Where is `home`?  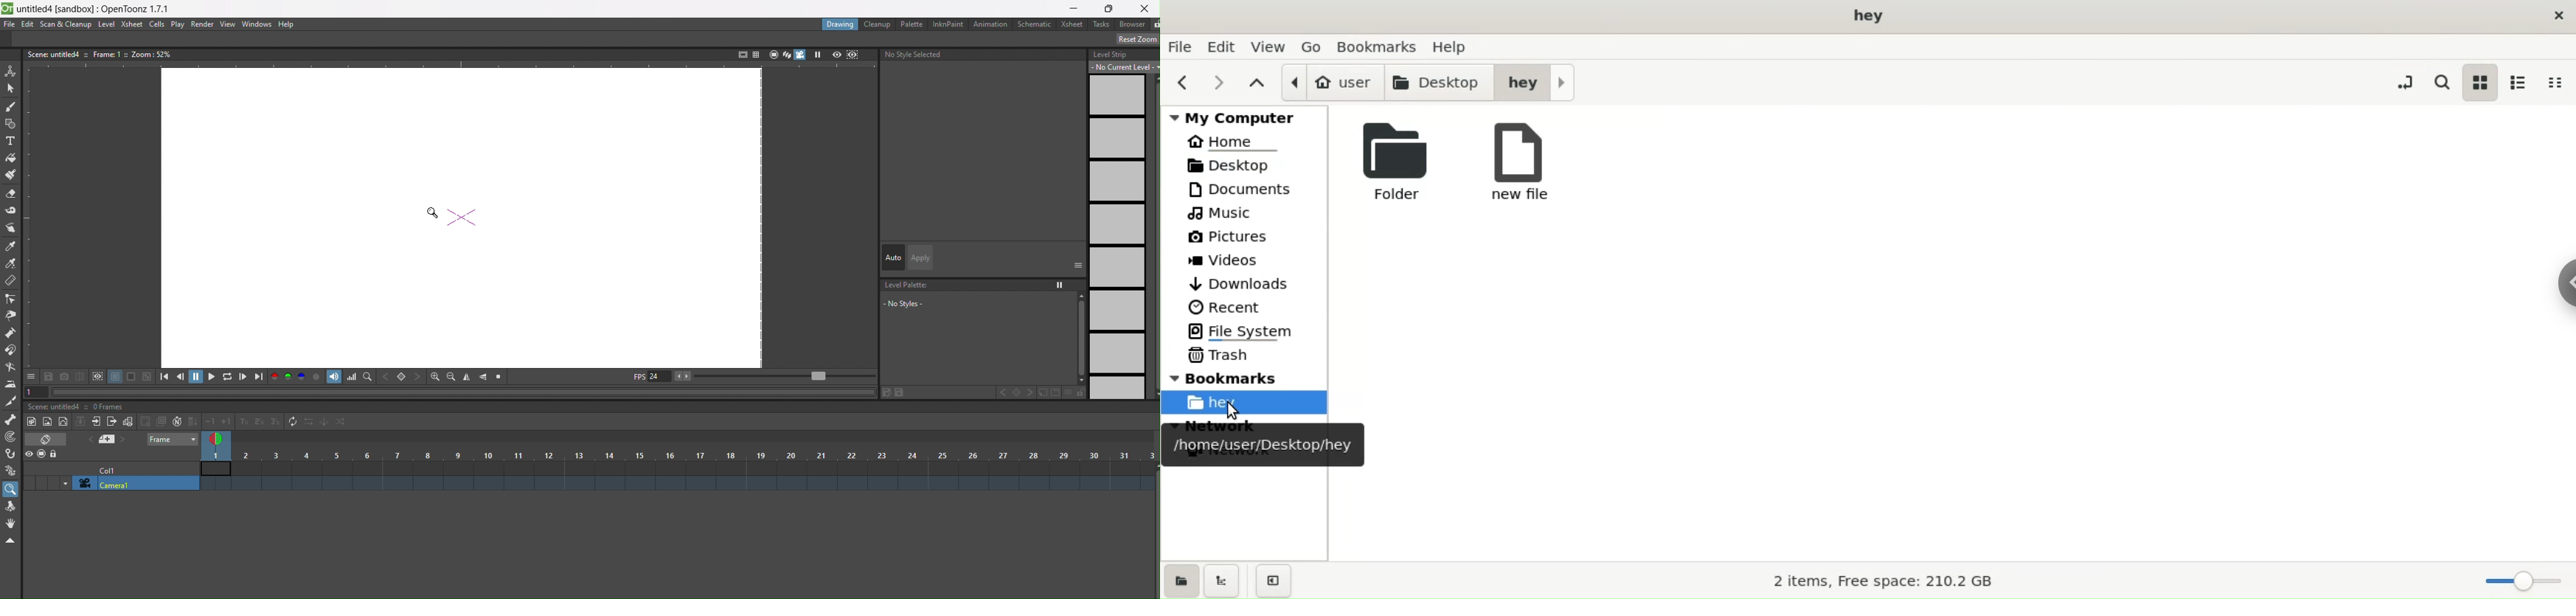
home is located at coordinates (1234, 143).